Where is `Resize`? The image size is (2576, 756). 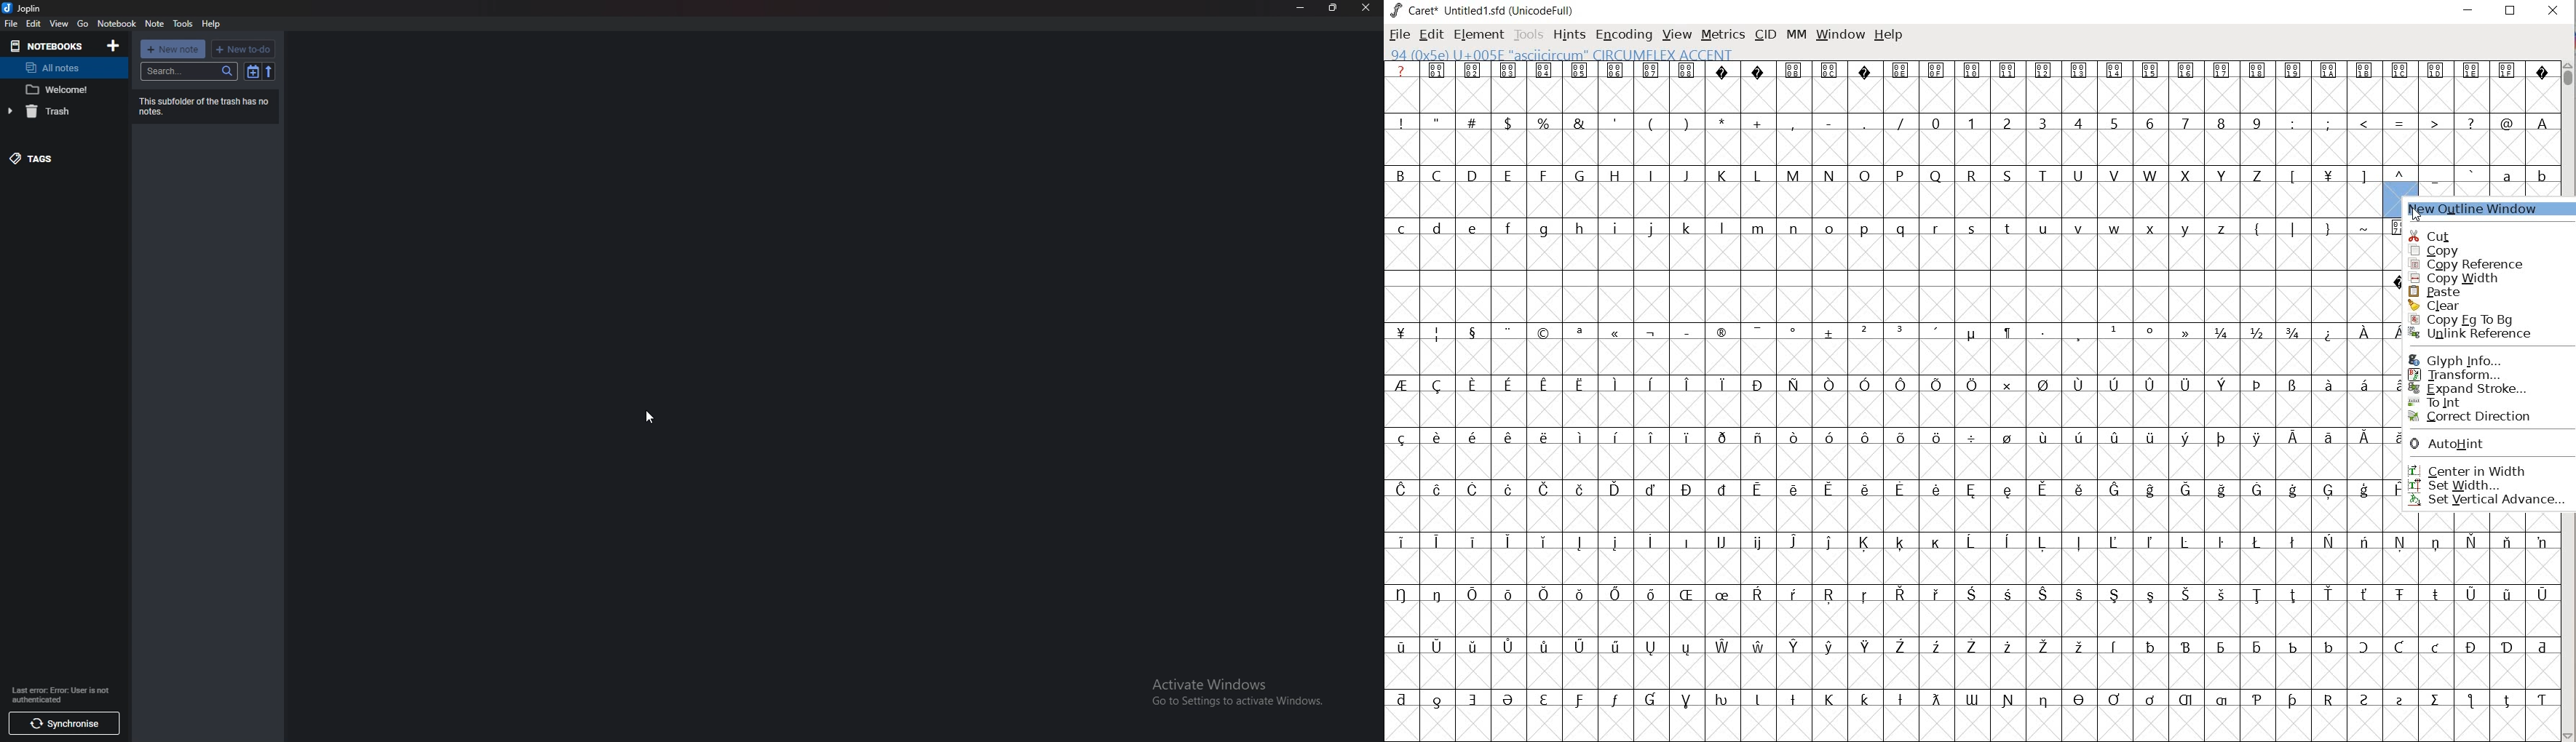
Resize is located at coordinates (1334, 8).